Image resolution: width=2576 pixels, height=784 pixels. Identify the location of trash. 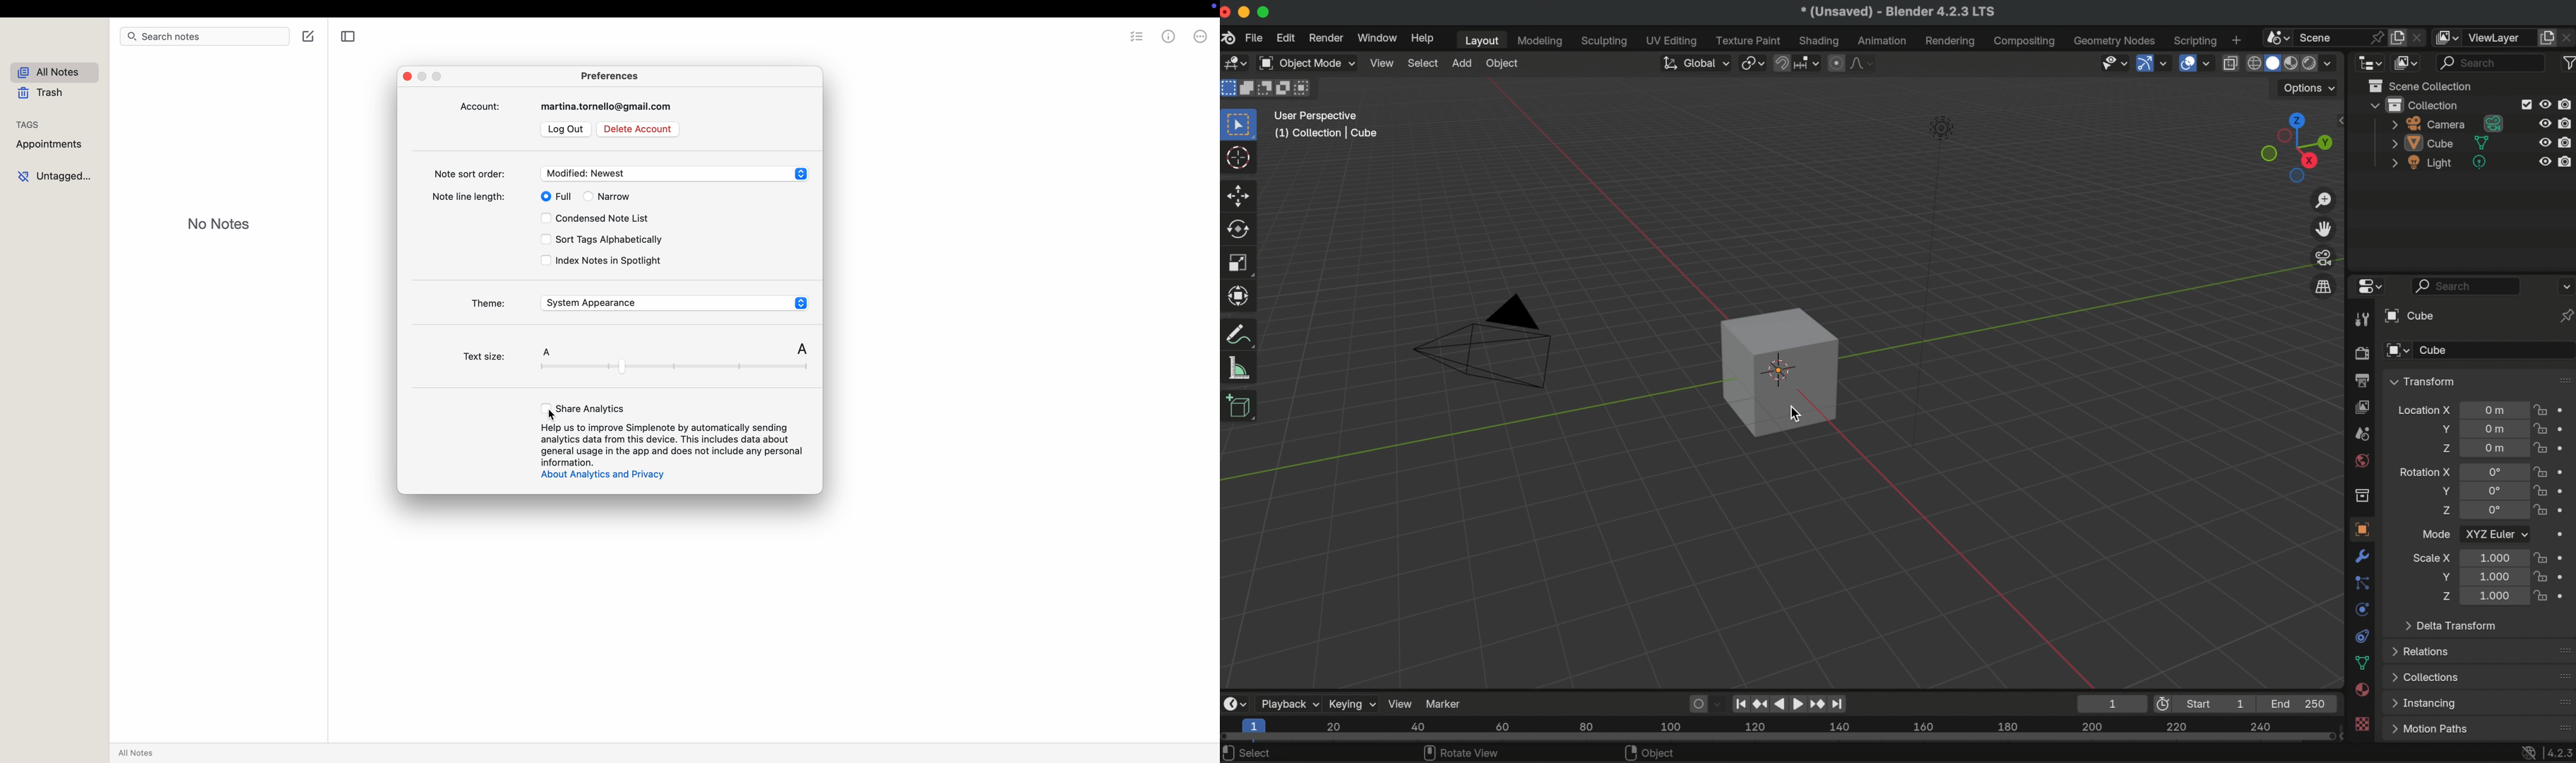
(45, 93).